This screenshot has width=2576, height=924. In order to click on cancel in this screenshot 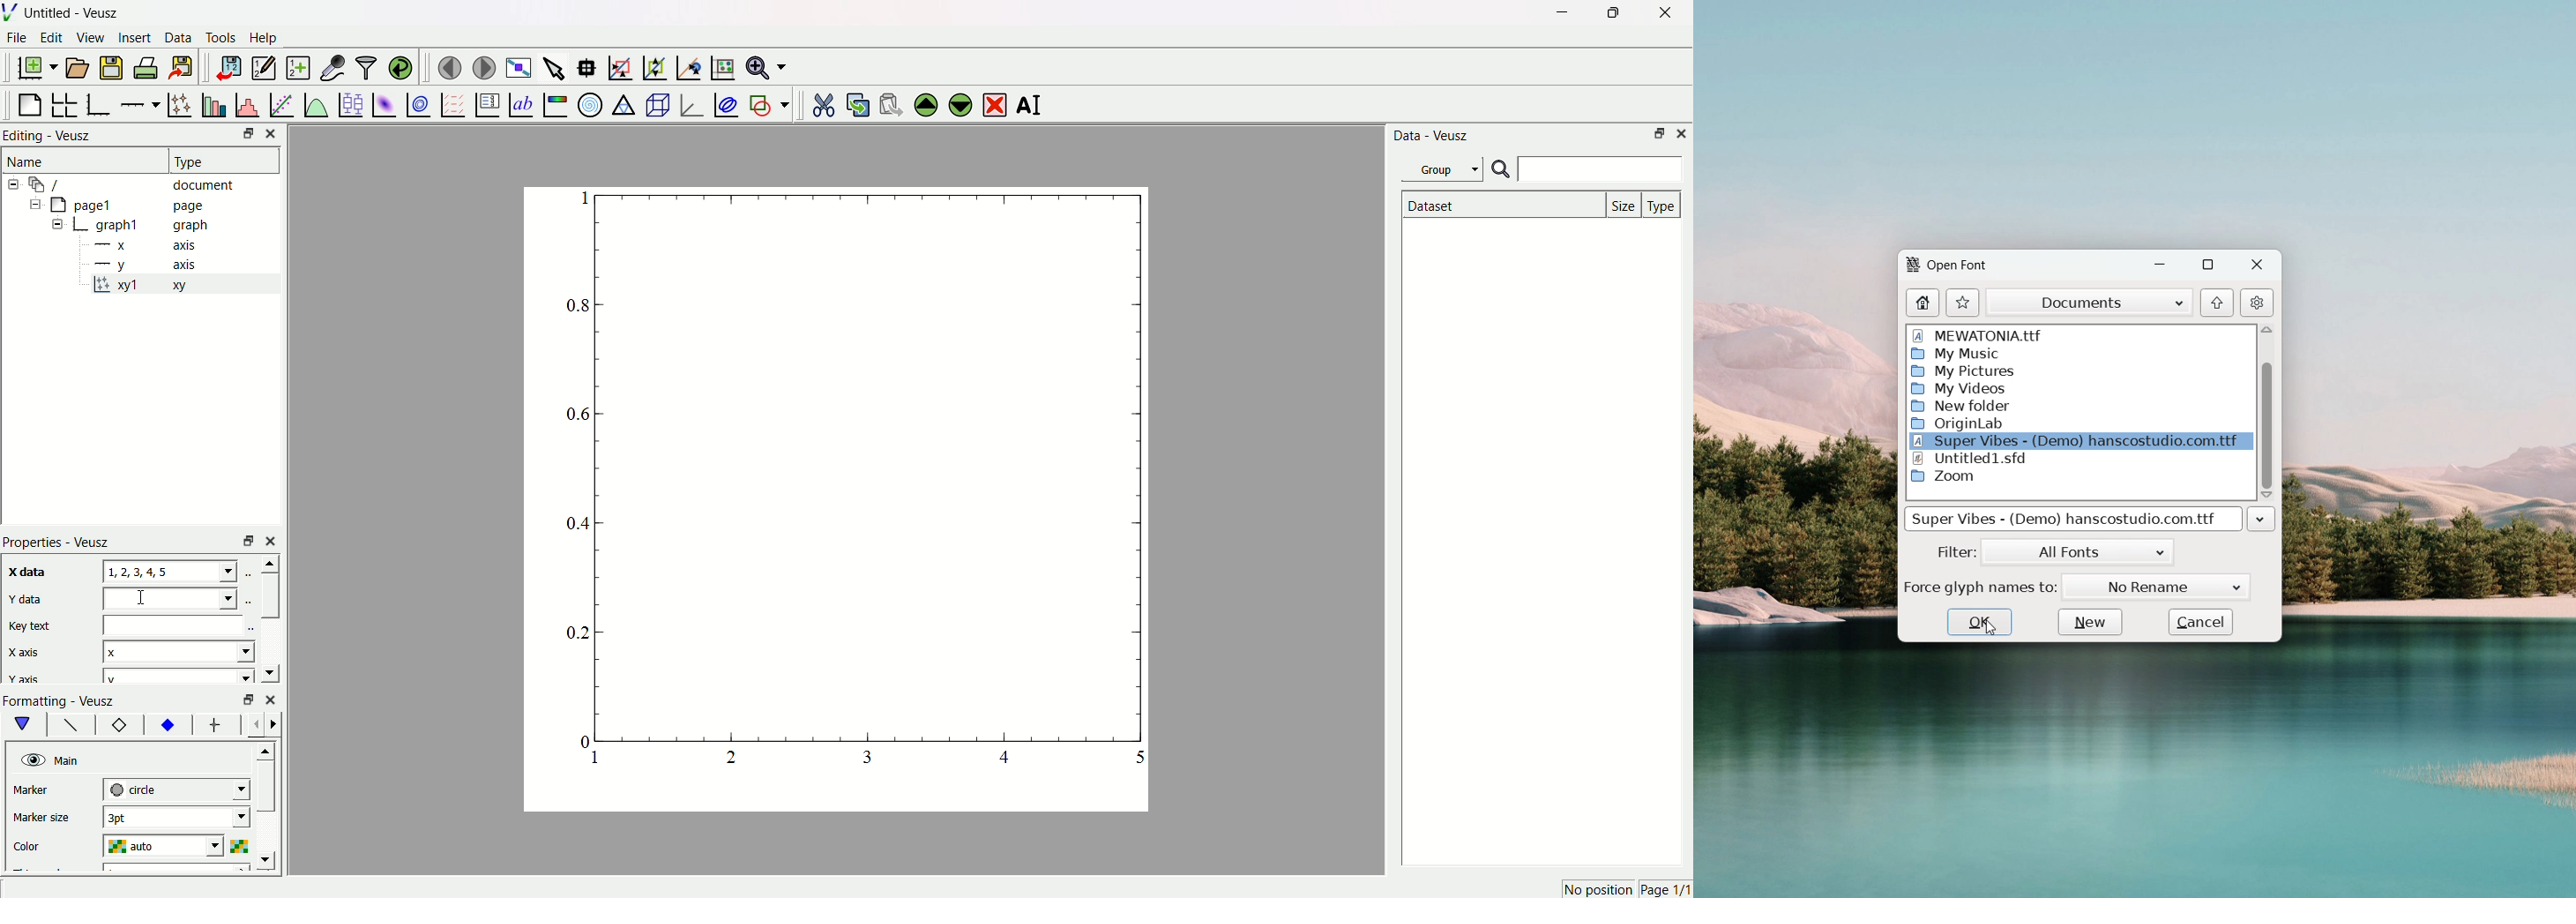, I will do `click(2201, 622)`.